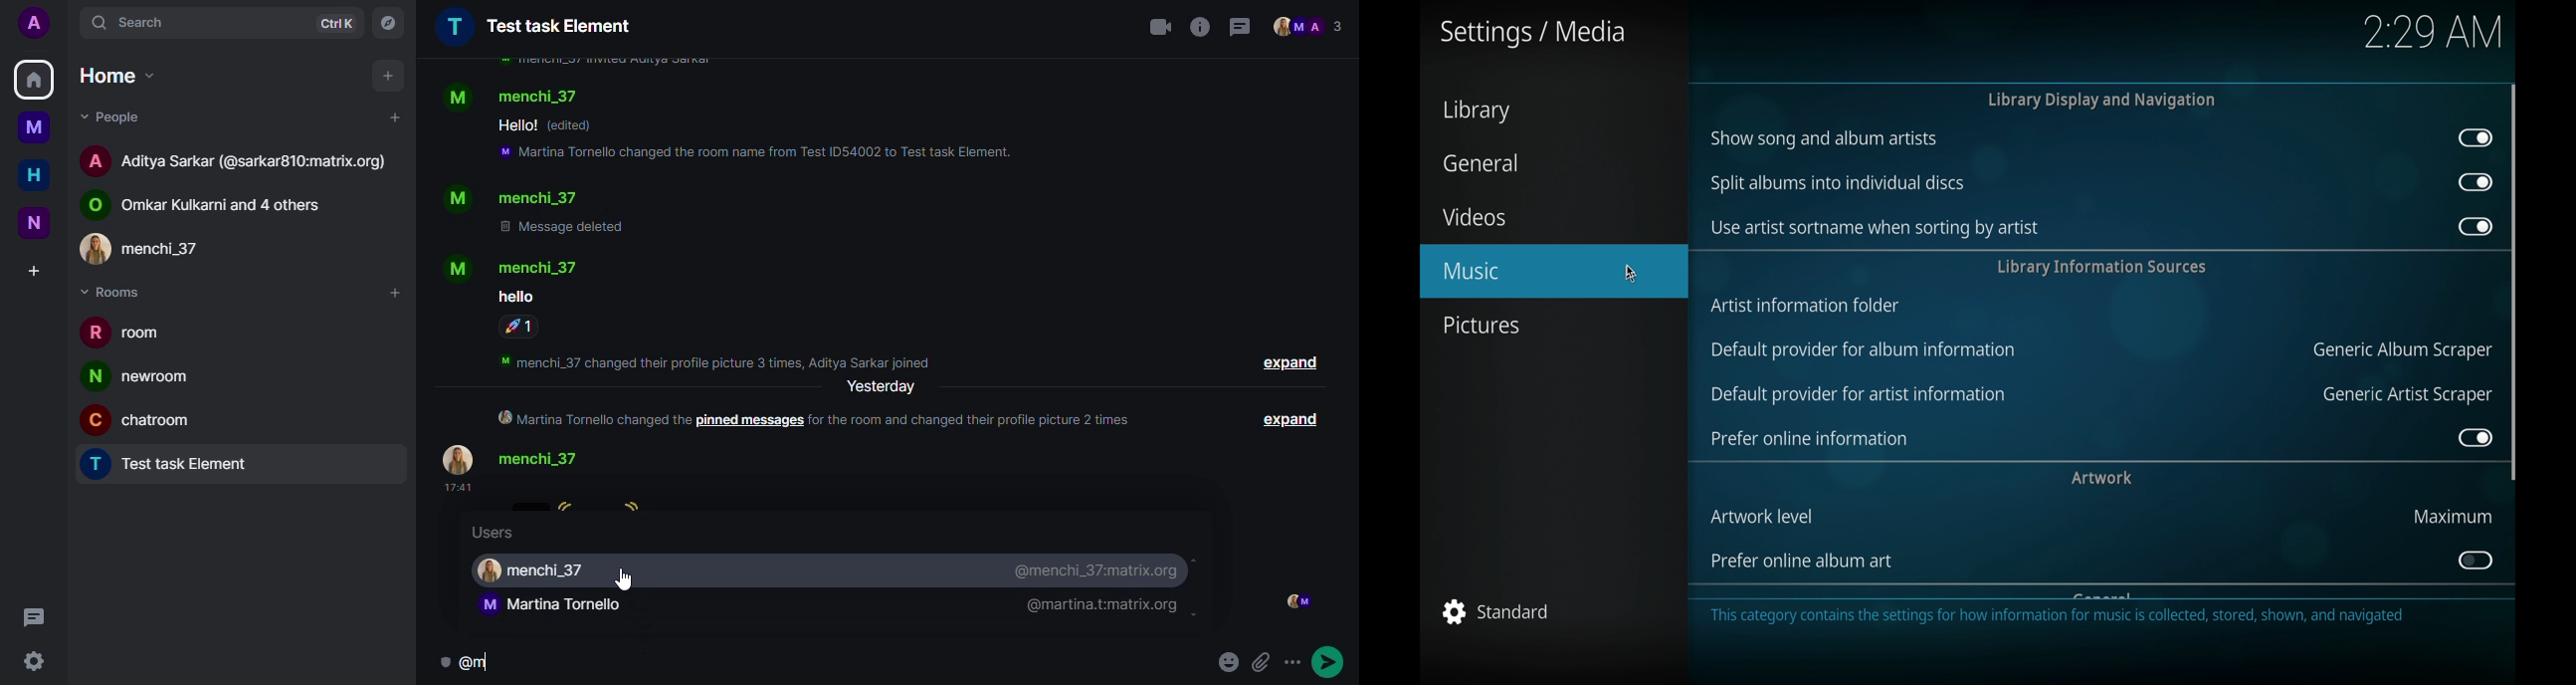 The height and width of the screenshot is (700, 2576). I want to click on chatroom, so click(145, 418).